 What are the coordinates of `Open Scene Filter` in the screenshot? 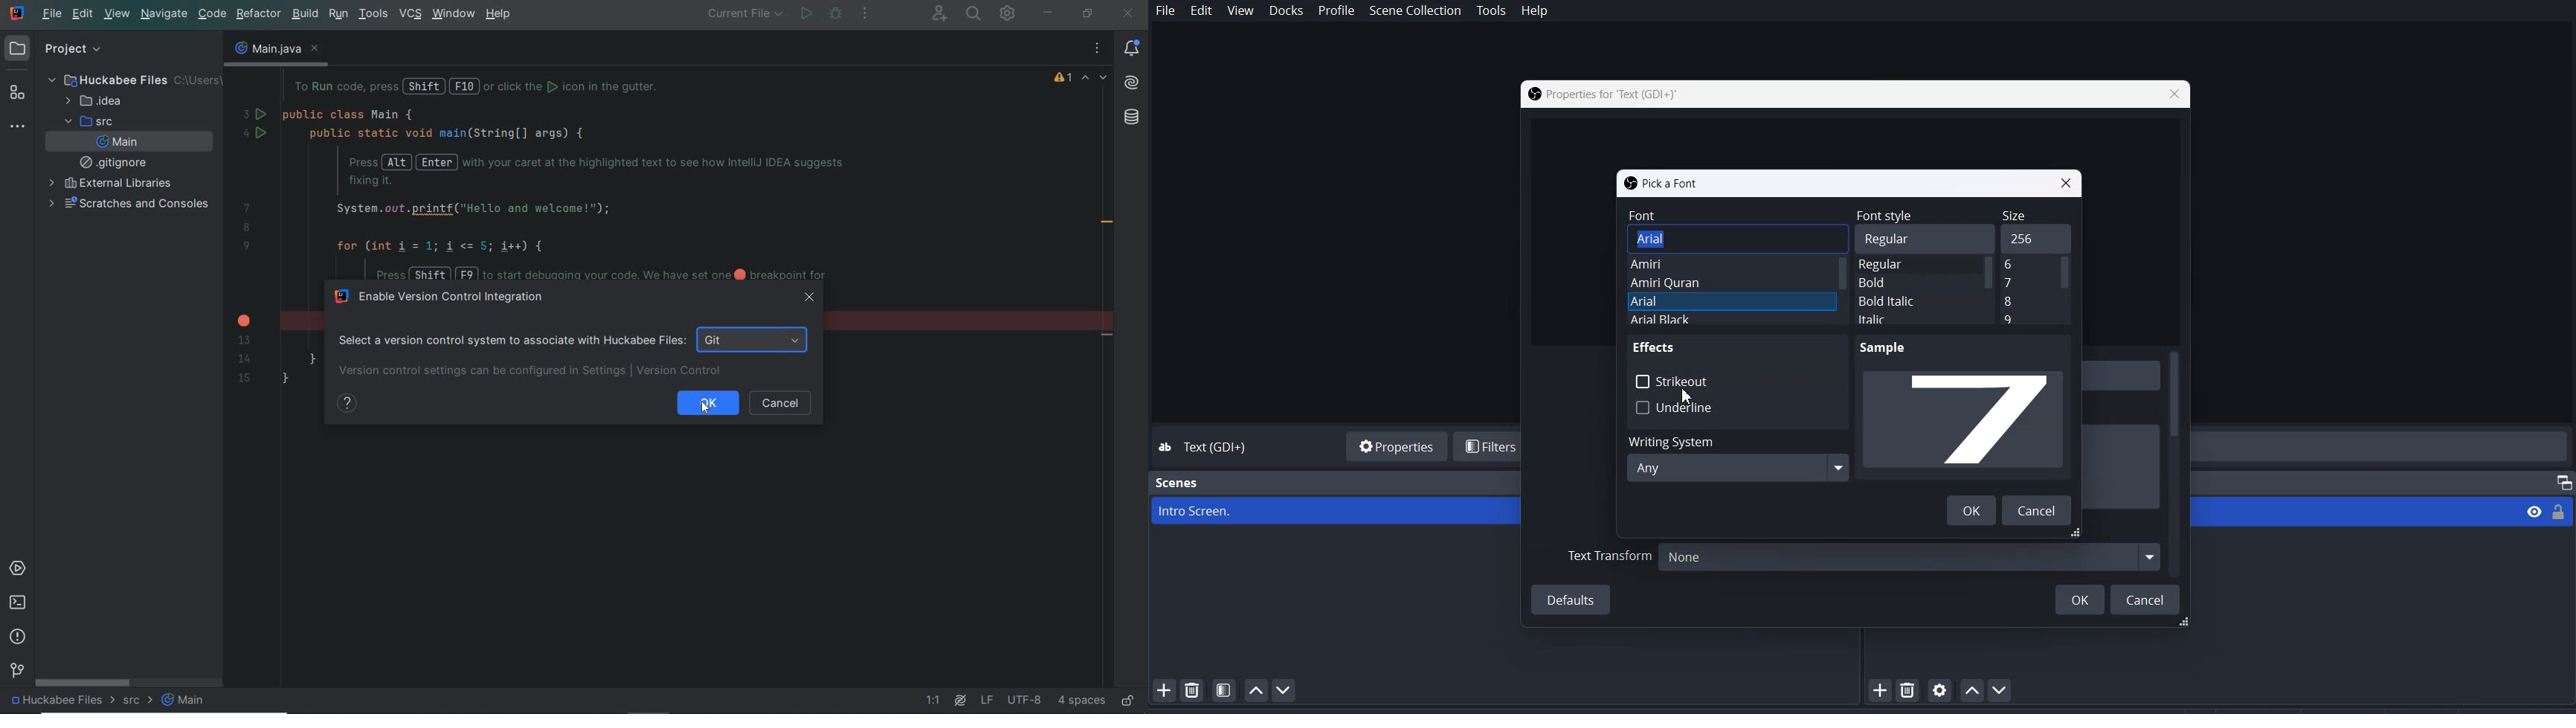 It's located at (1224, 689).